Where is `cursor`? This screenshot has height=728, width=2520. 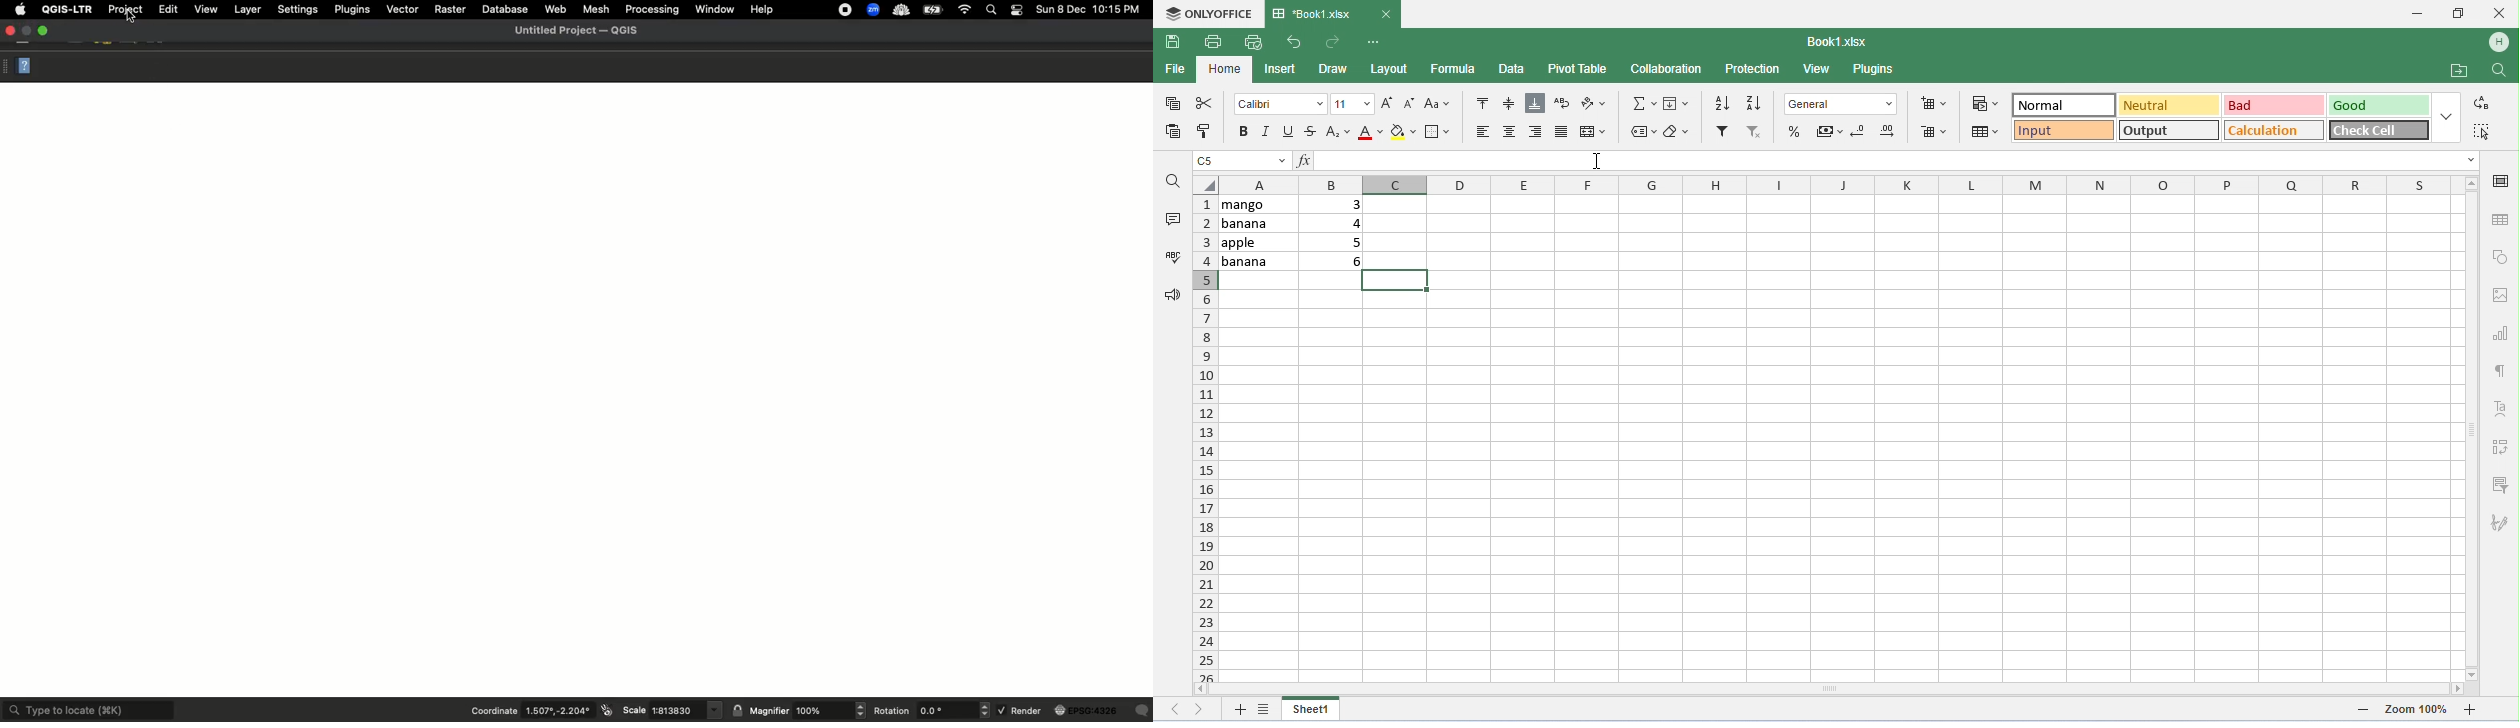
cursor is located at coordinates (1597, 160).